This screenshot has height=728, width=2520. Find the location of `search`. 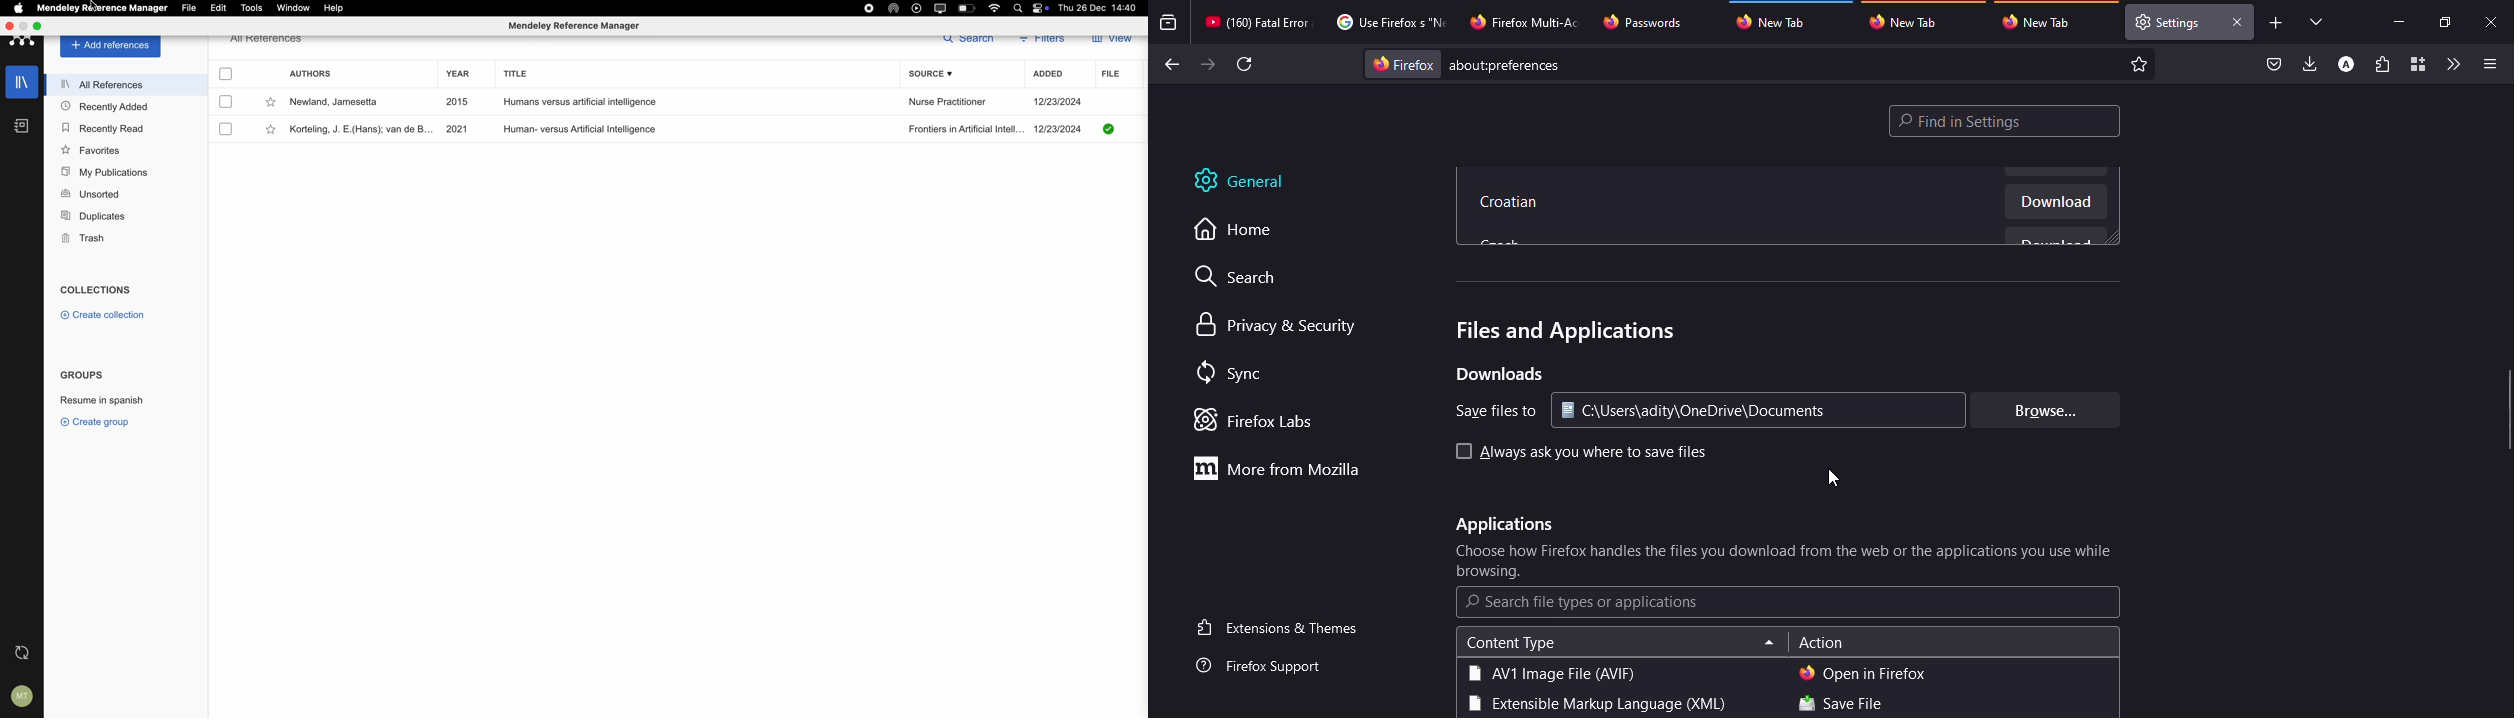

search is located at coordinates (968, 41).